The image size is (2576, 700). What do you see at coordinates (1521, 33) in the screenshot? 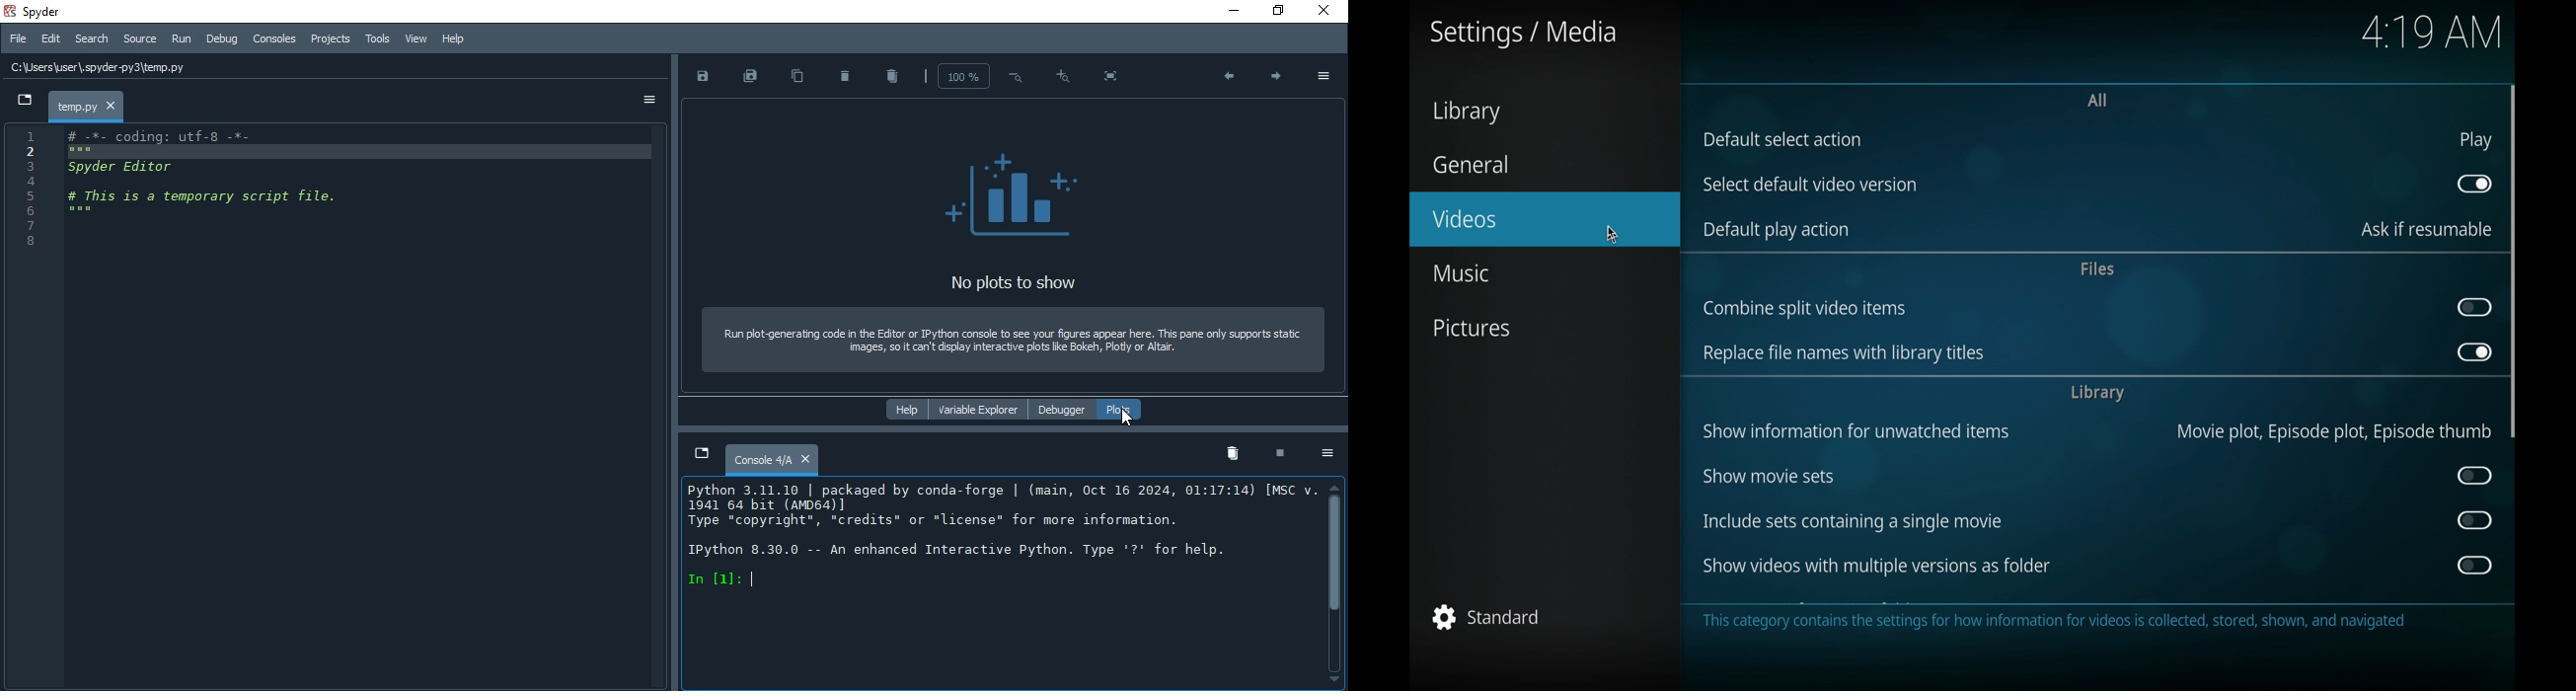
I see `settings/ media` at bounding box center [1521, 33].